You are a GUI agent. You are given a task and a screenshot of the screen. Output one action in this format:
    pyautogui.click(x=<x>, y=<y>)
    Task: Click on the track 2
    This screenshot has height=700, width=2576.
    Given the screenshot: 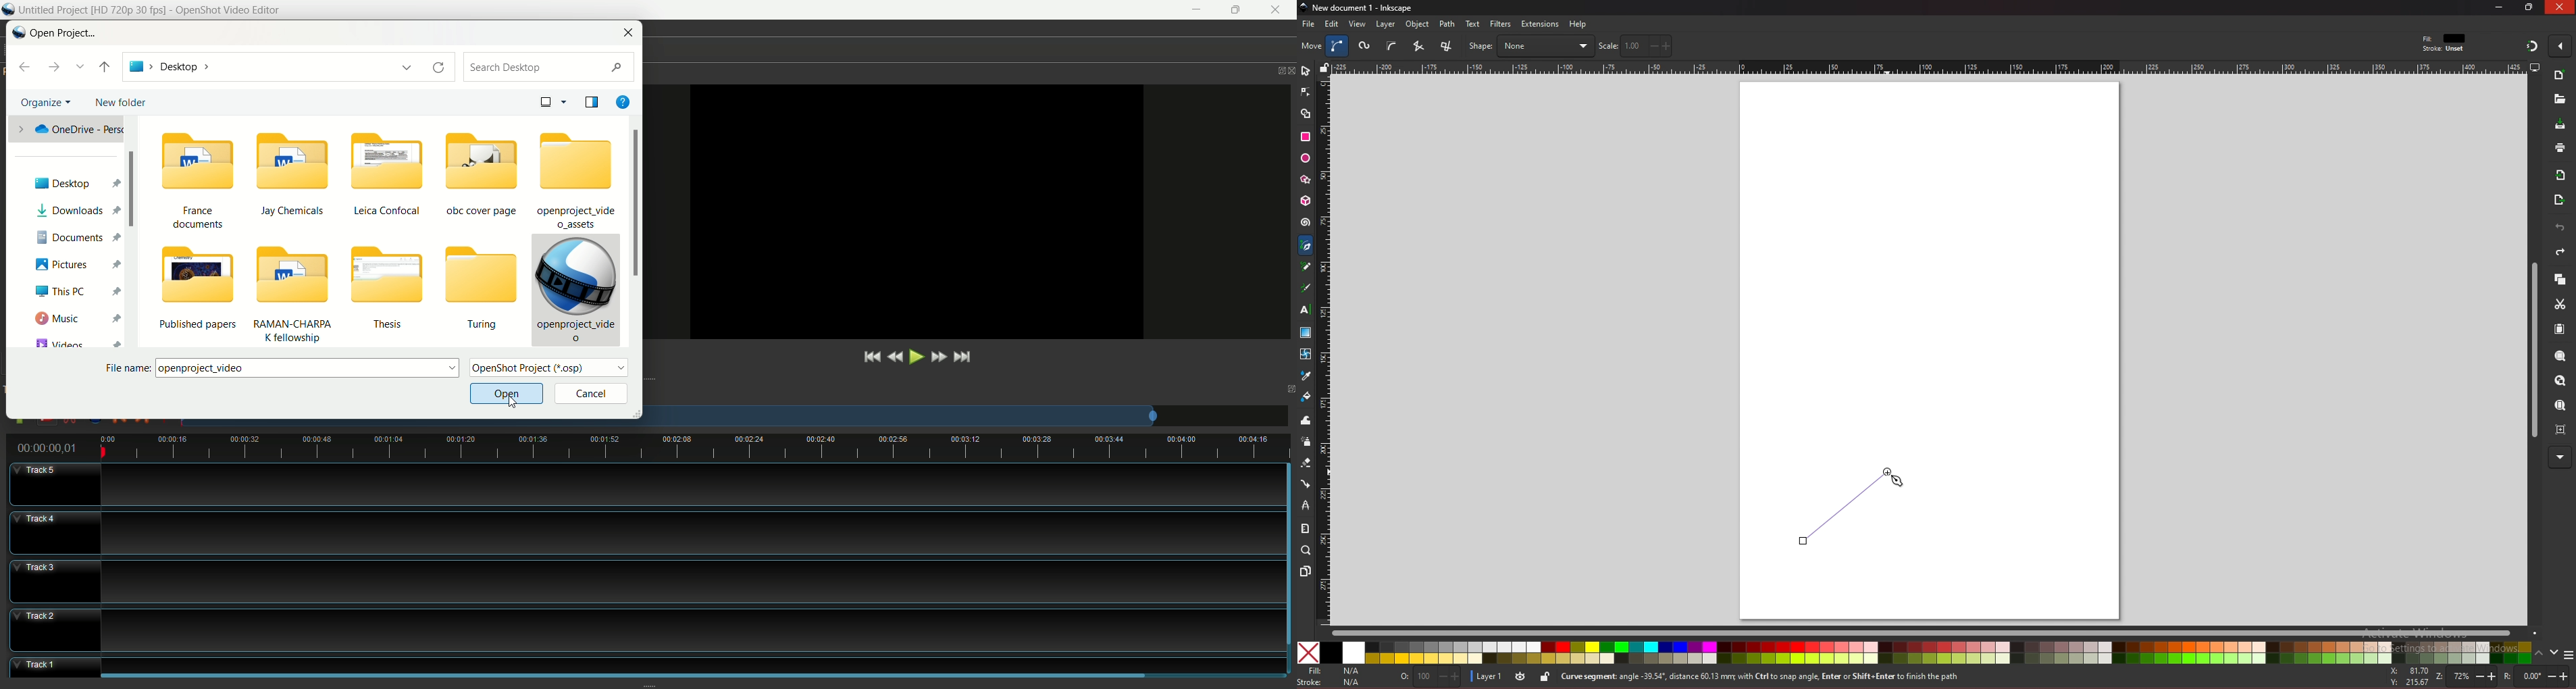 What is the action you would take?
    pyautogui.click(x=641, y=628)
    